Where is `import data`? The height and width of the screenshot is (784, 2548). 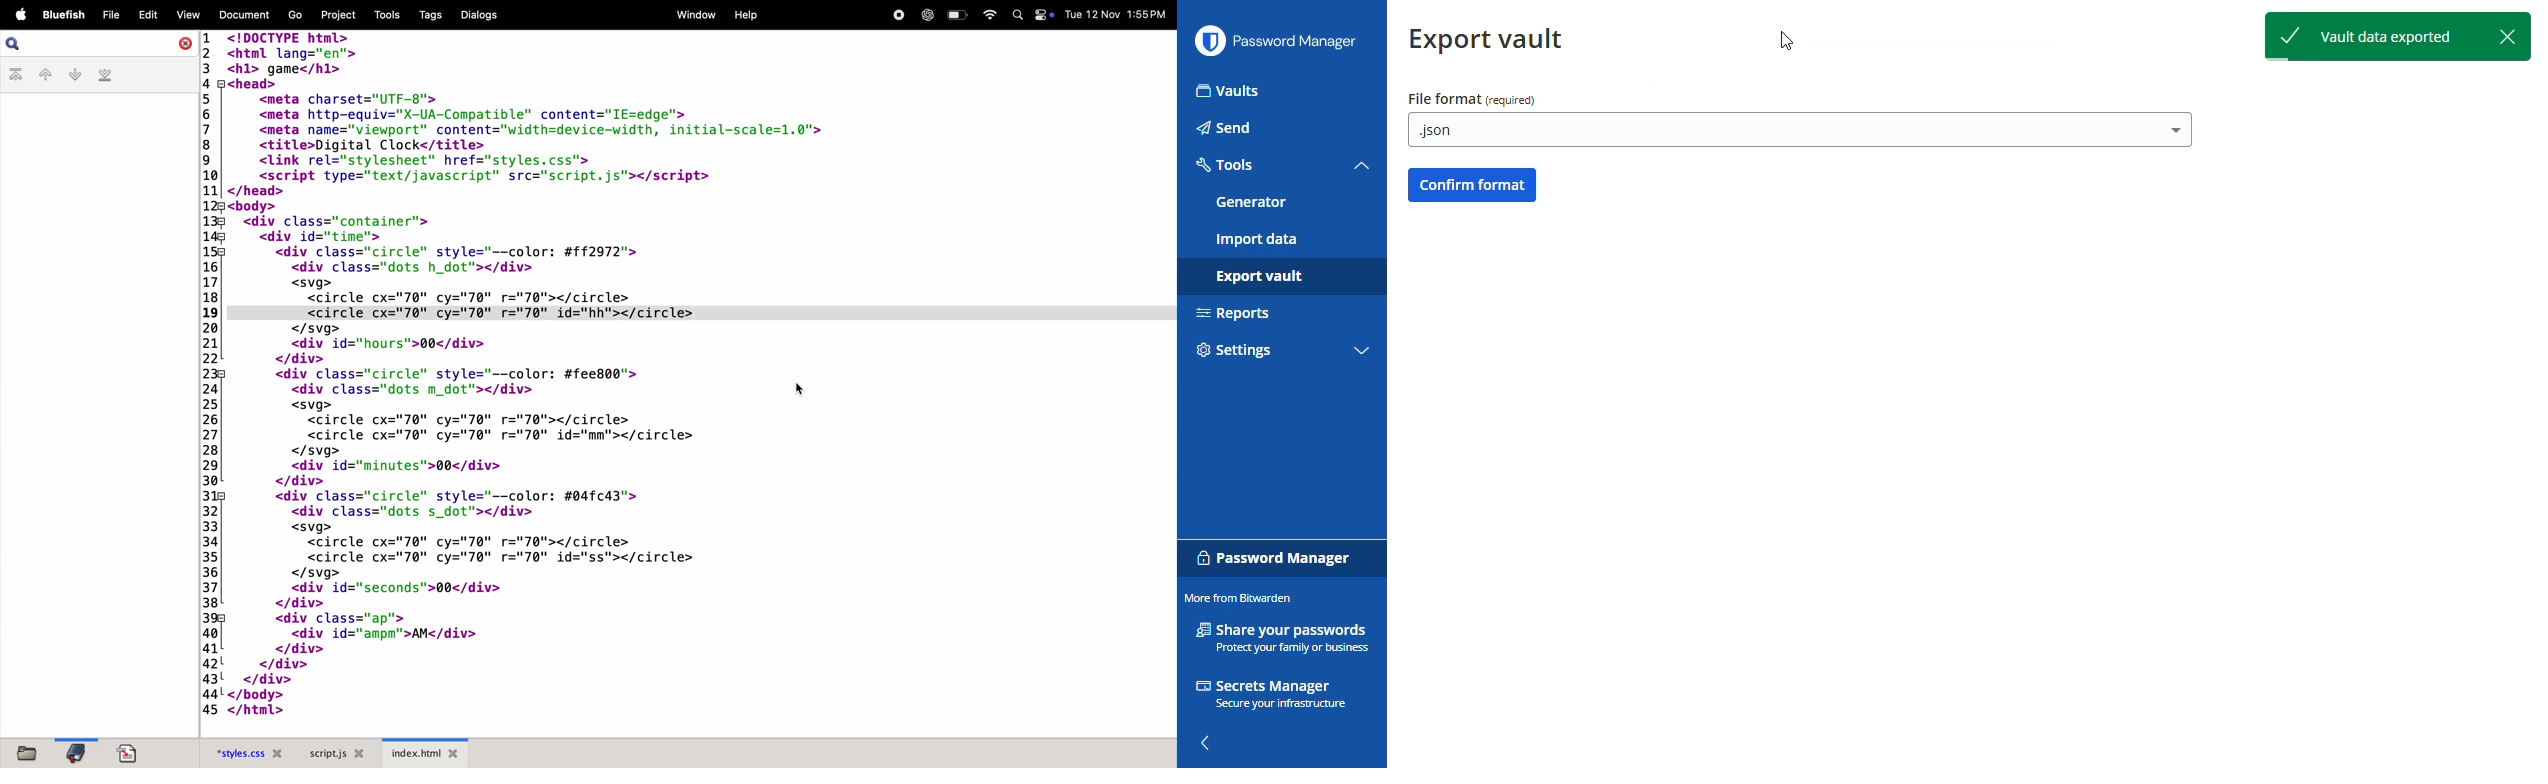
import data is located at coordinates (1257, 240).